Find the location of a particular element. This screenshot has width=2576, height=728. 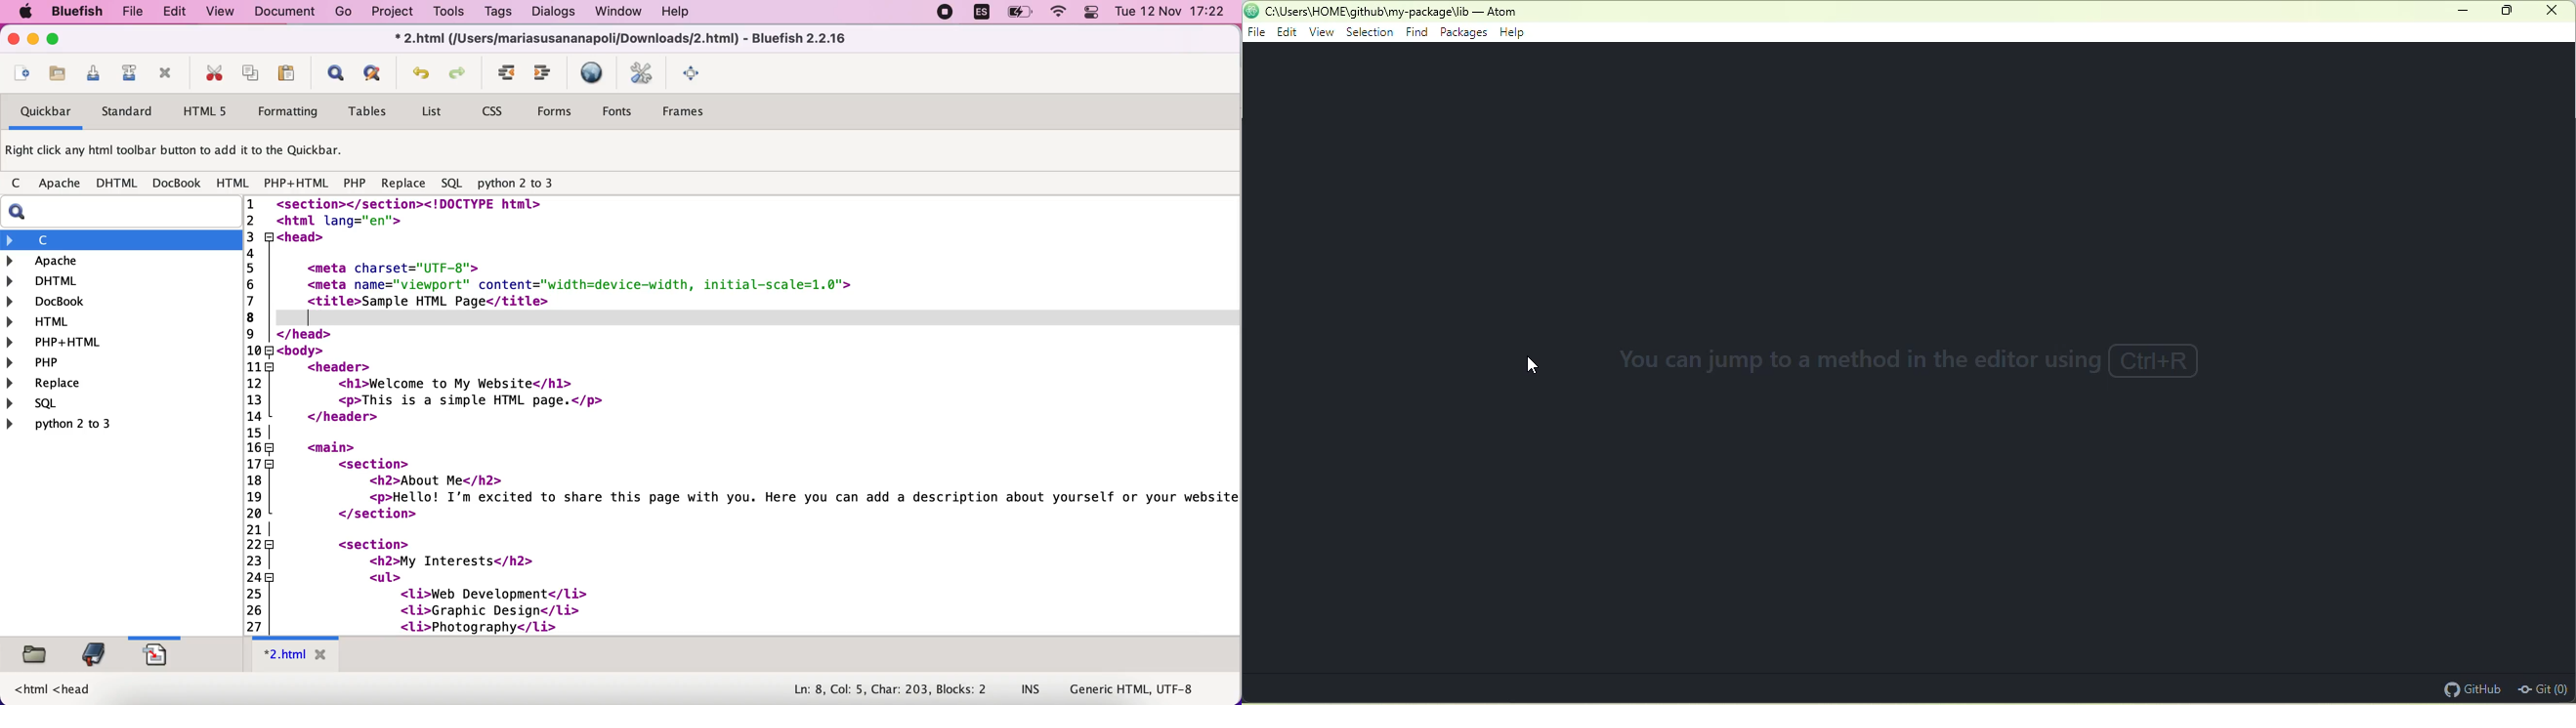

text cursor is located at coordinates (314, 318).